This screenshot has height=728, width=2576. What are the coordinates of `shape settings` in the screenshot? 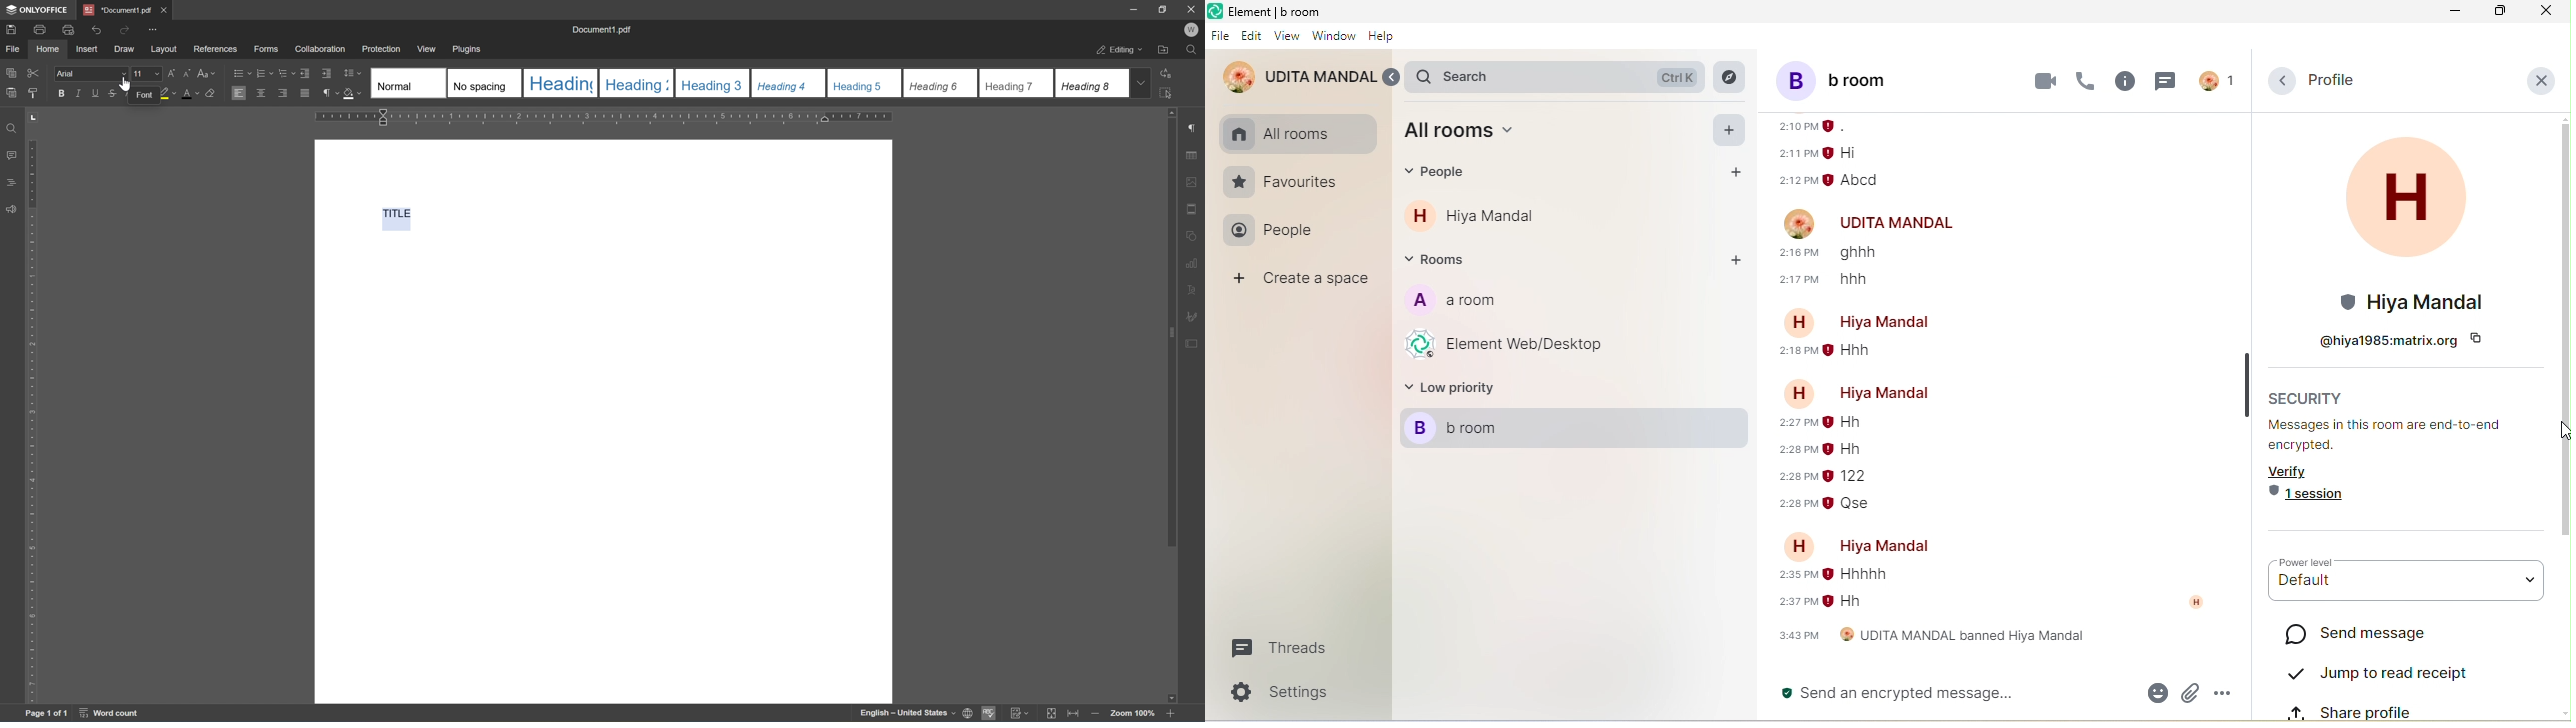 It's located at (1194, 235).